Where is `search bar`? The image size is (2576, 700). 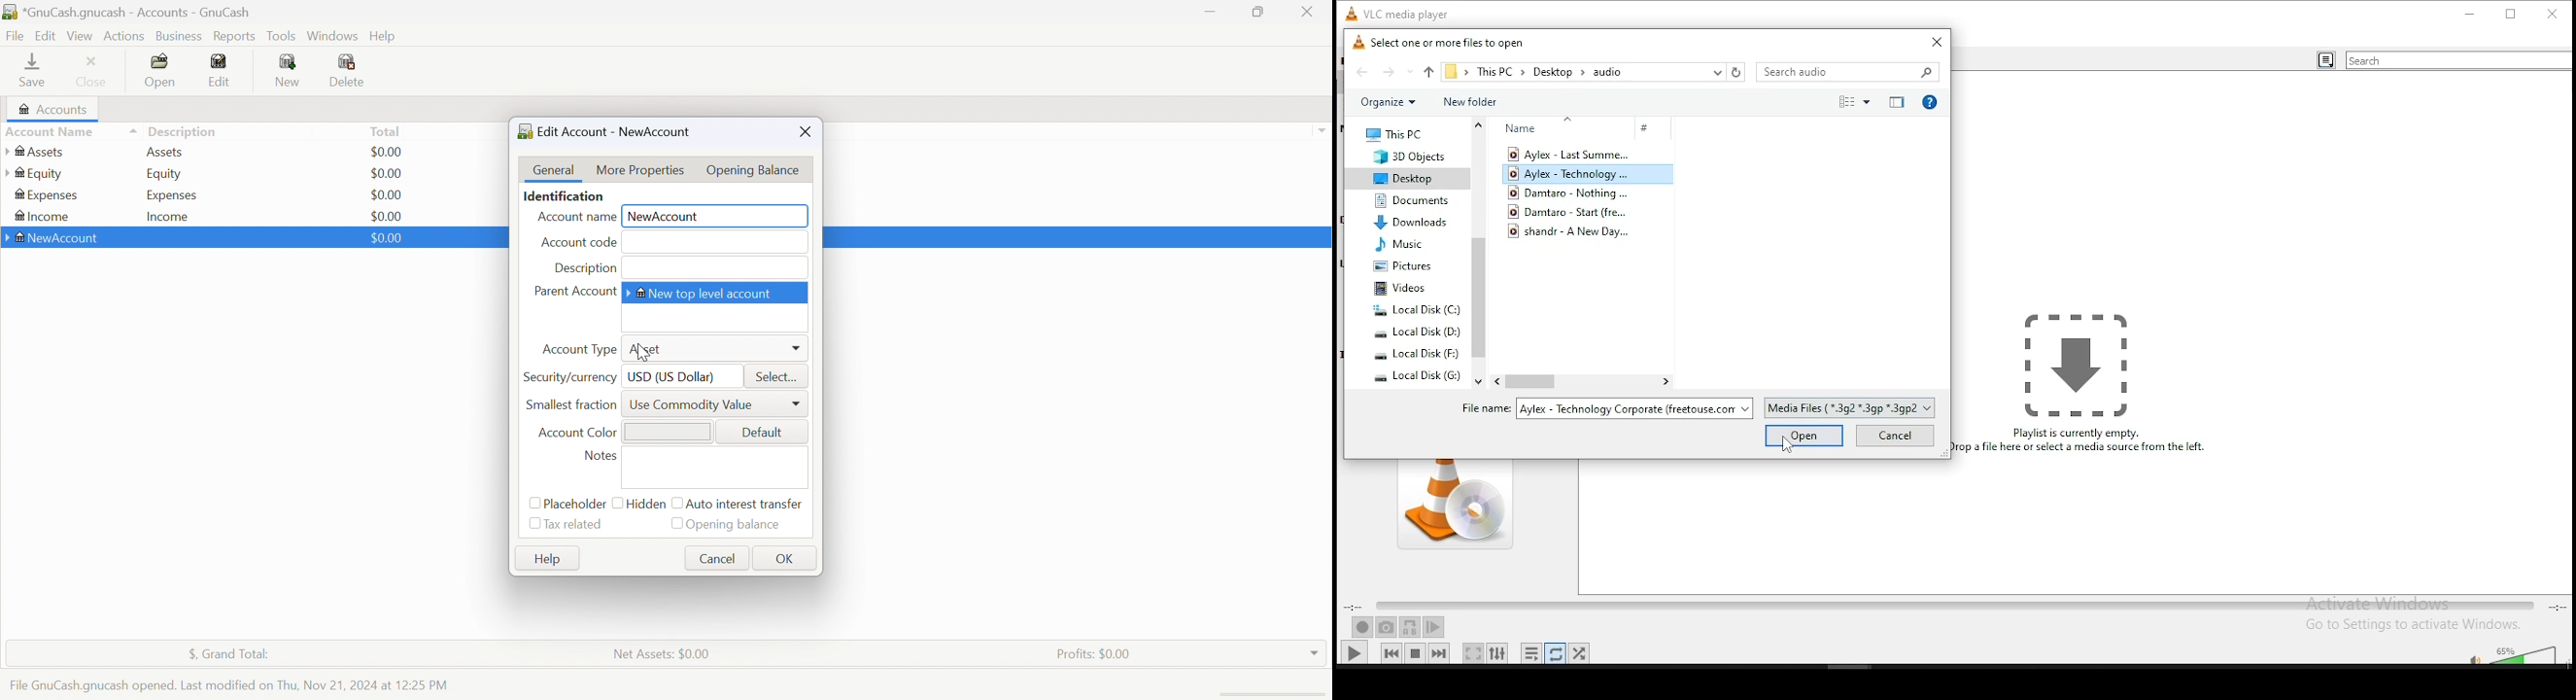 search bar is located at coordinates (2458, 60).